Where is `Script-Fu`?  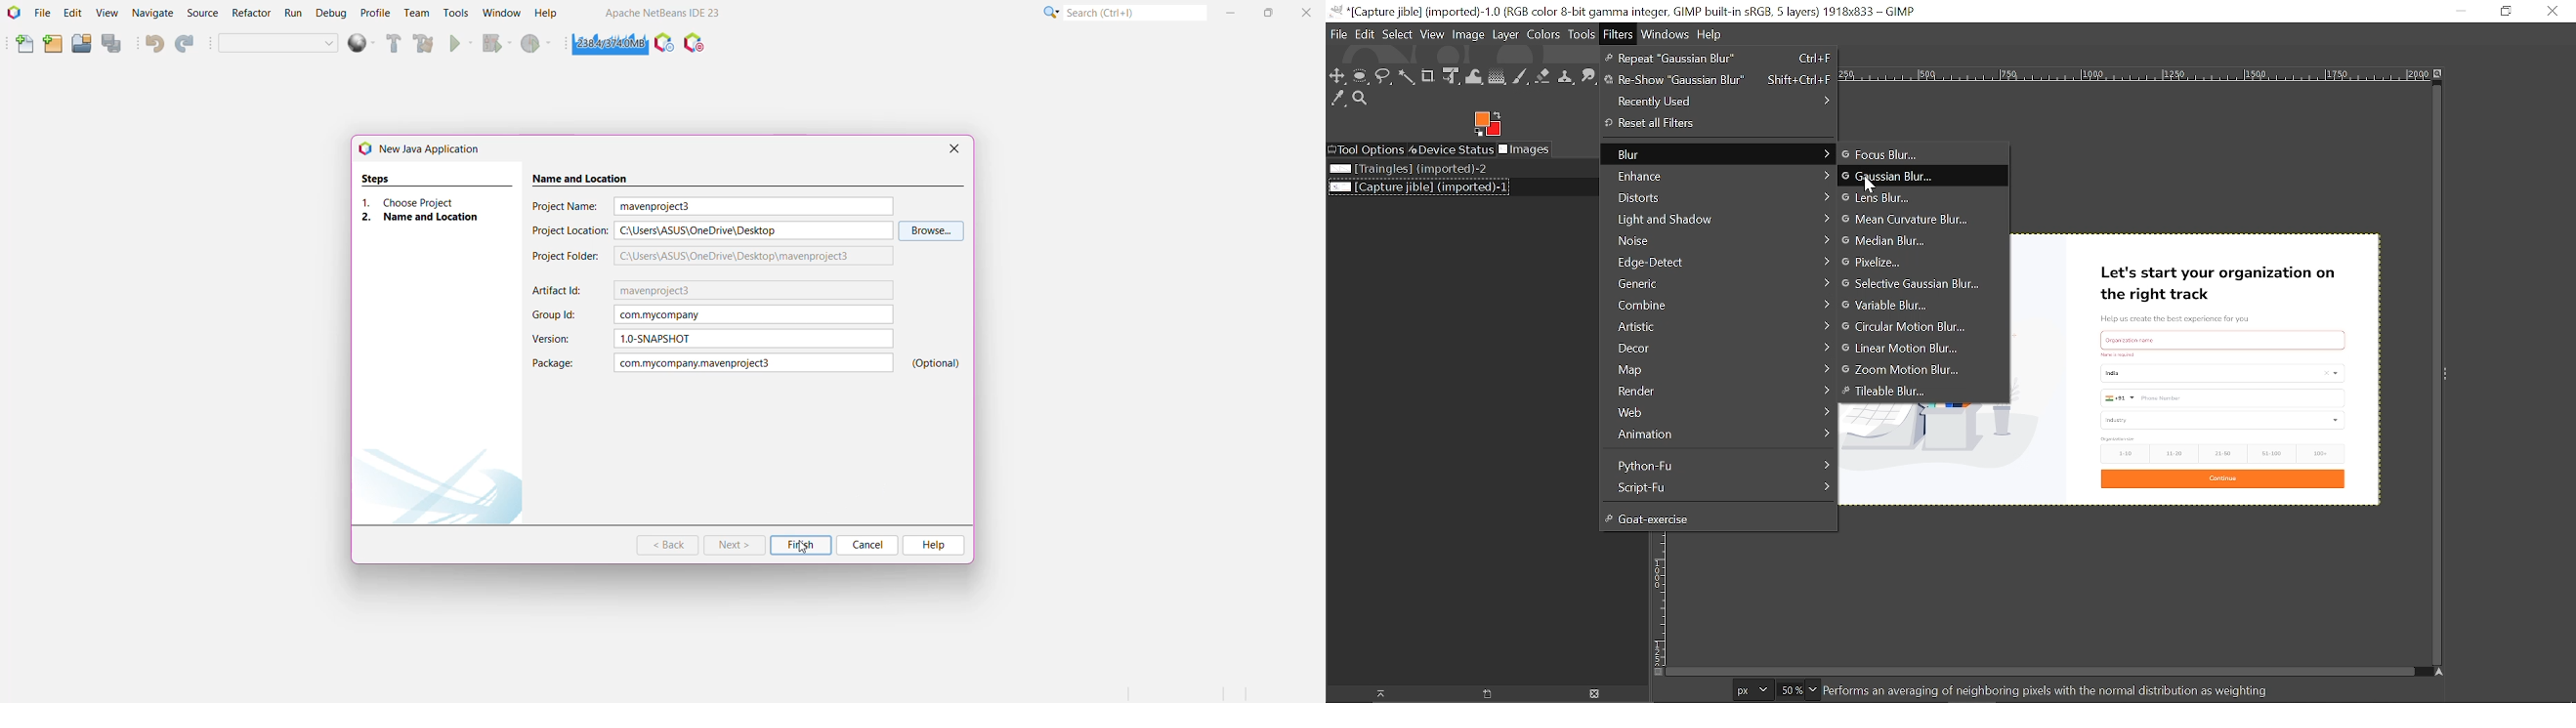
Script-Fu is located at coordinates (1721, 487).